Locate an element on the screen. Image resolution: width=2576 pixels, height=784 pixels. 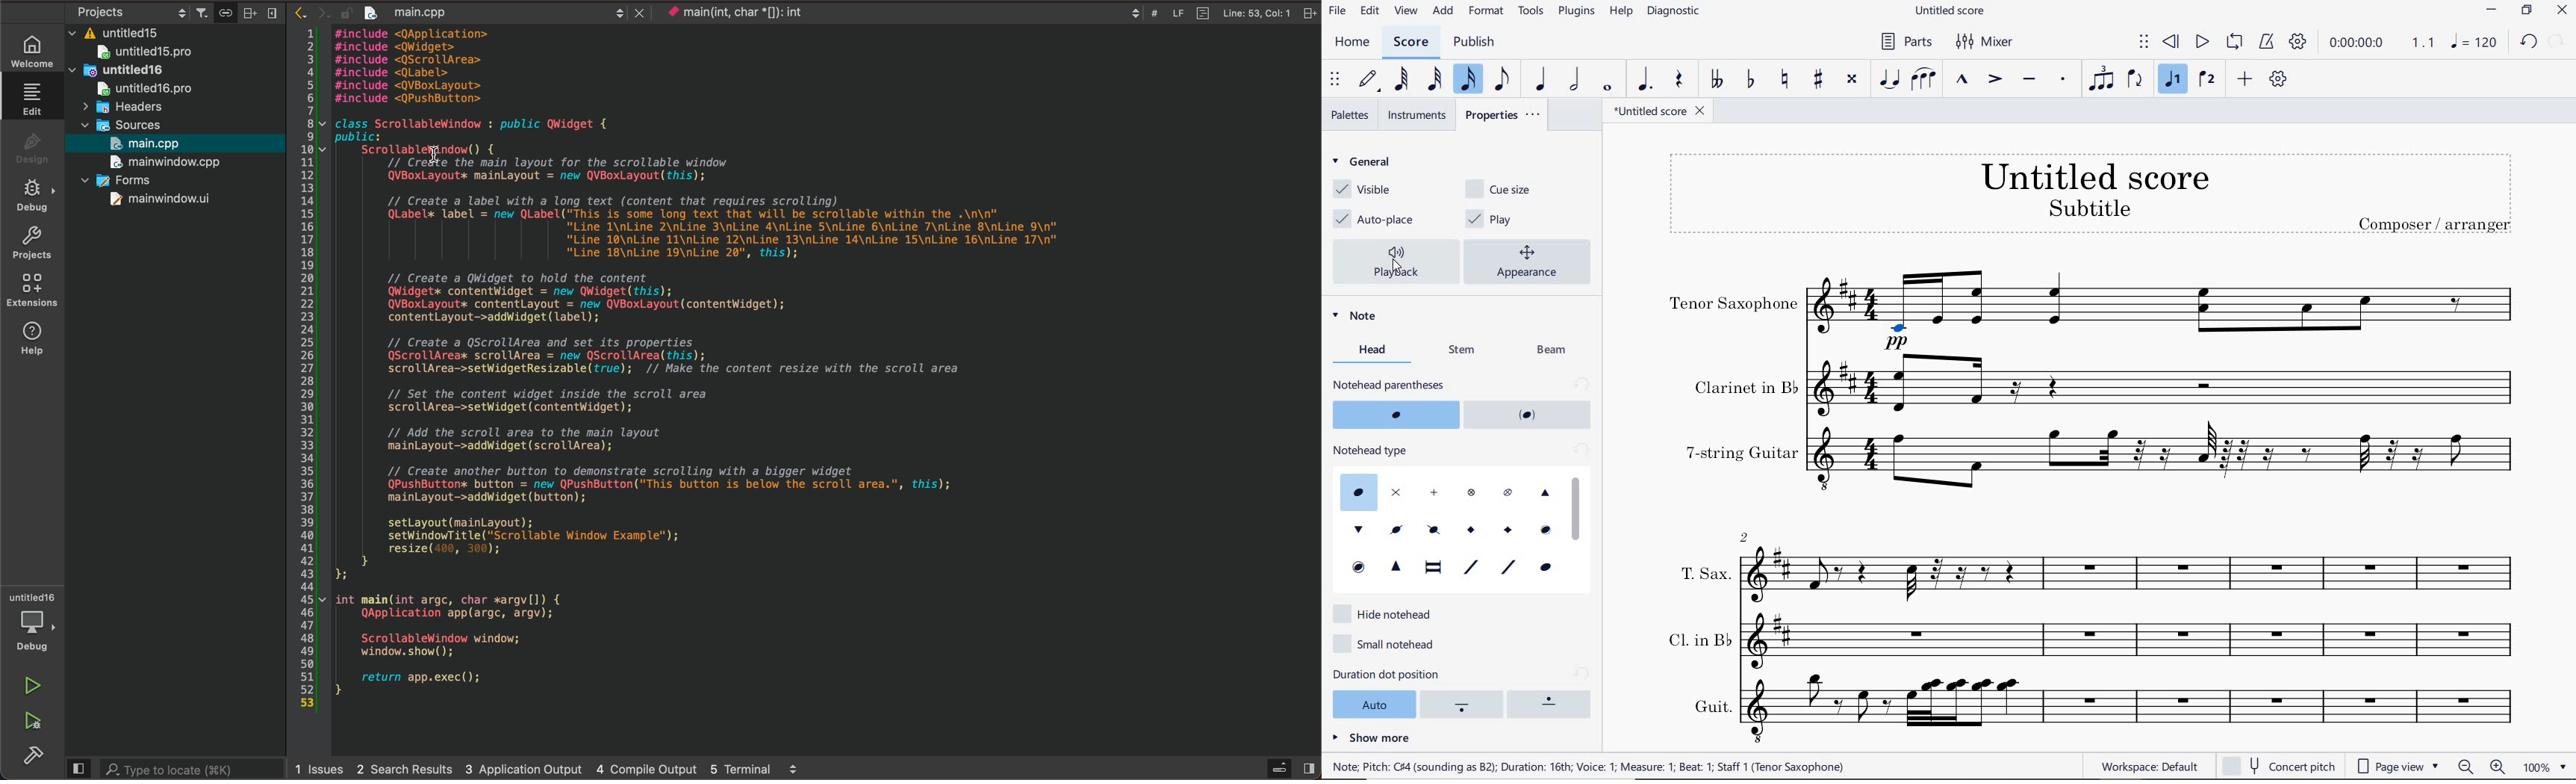
filter is located at coordinates (203, 12).